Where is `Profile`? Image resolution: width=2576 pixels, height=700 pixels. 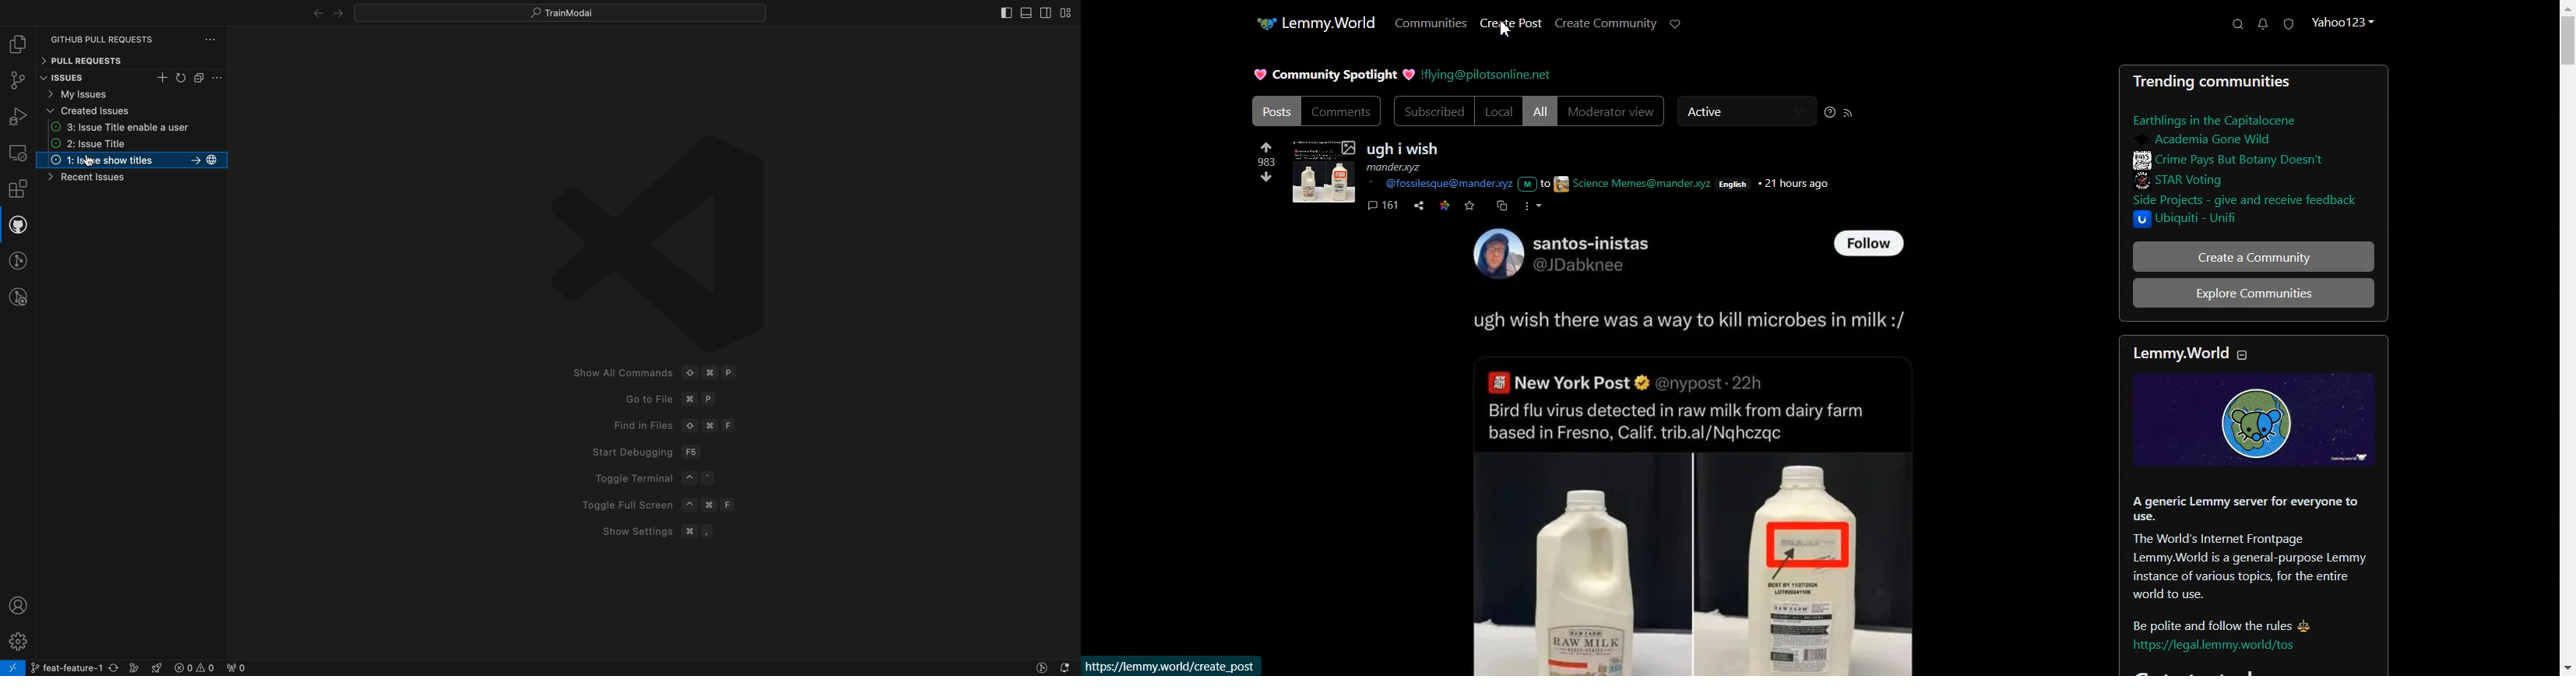
Profile is located at coordinates (2342, 22).